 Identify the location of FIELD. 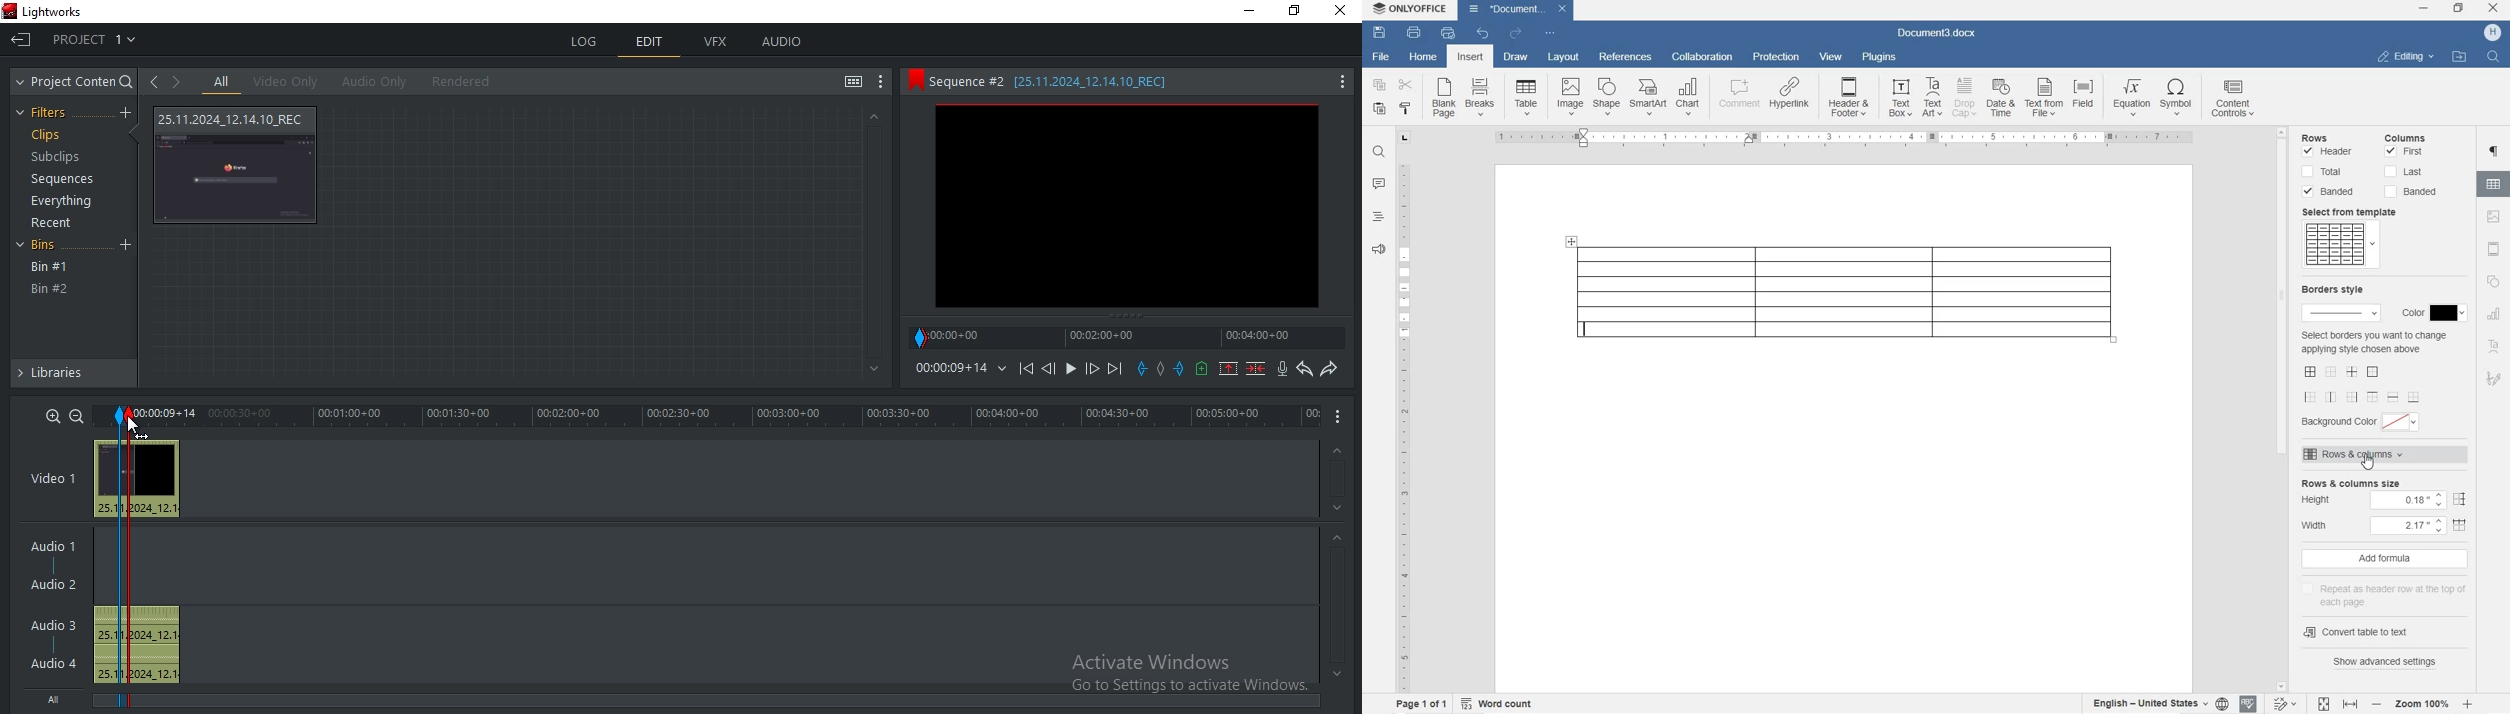
(2083, 96).